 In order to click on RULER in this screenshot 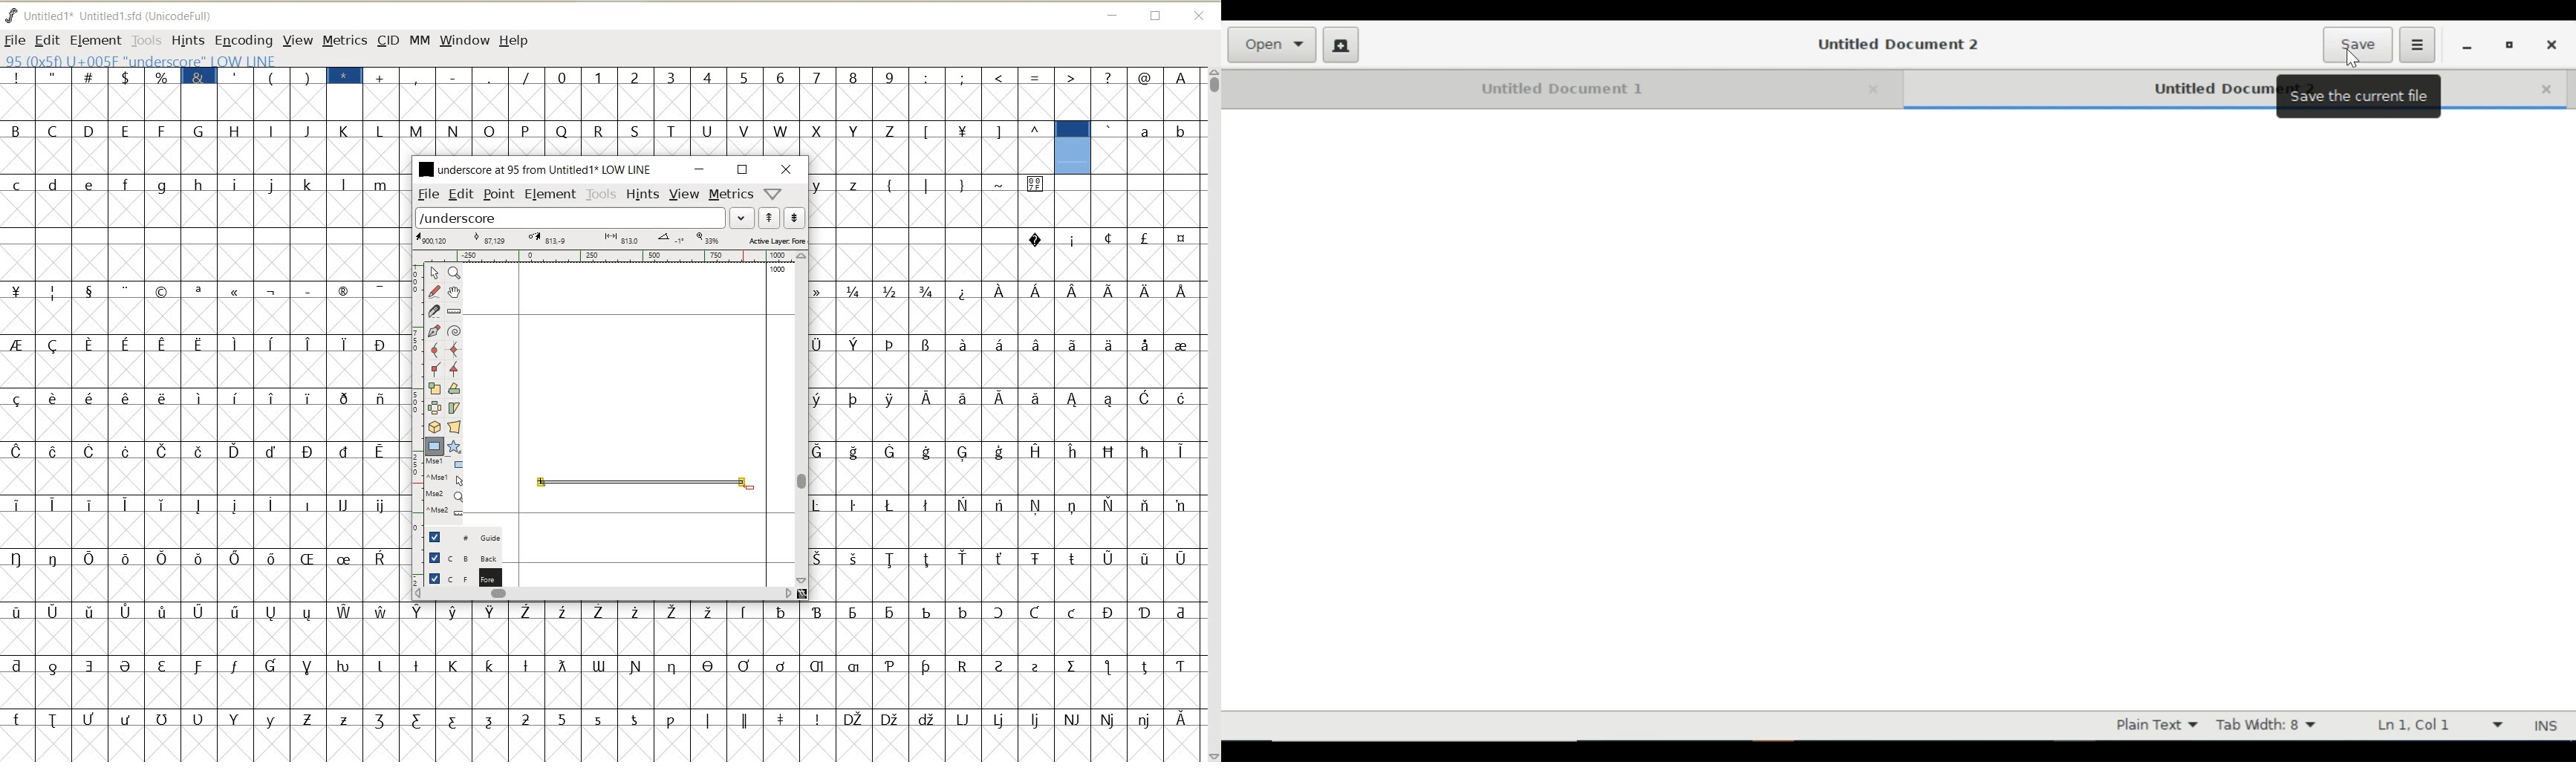, I will do `click(606, 256)`.